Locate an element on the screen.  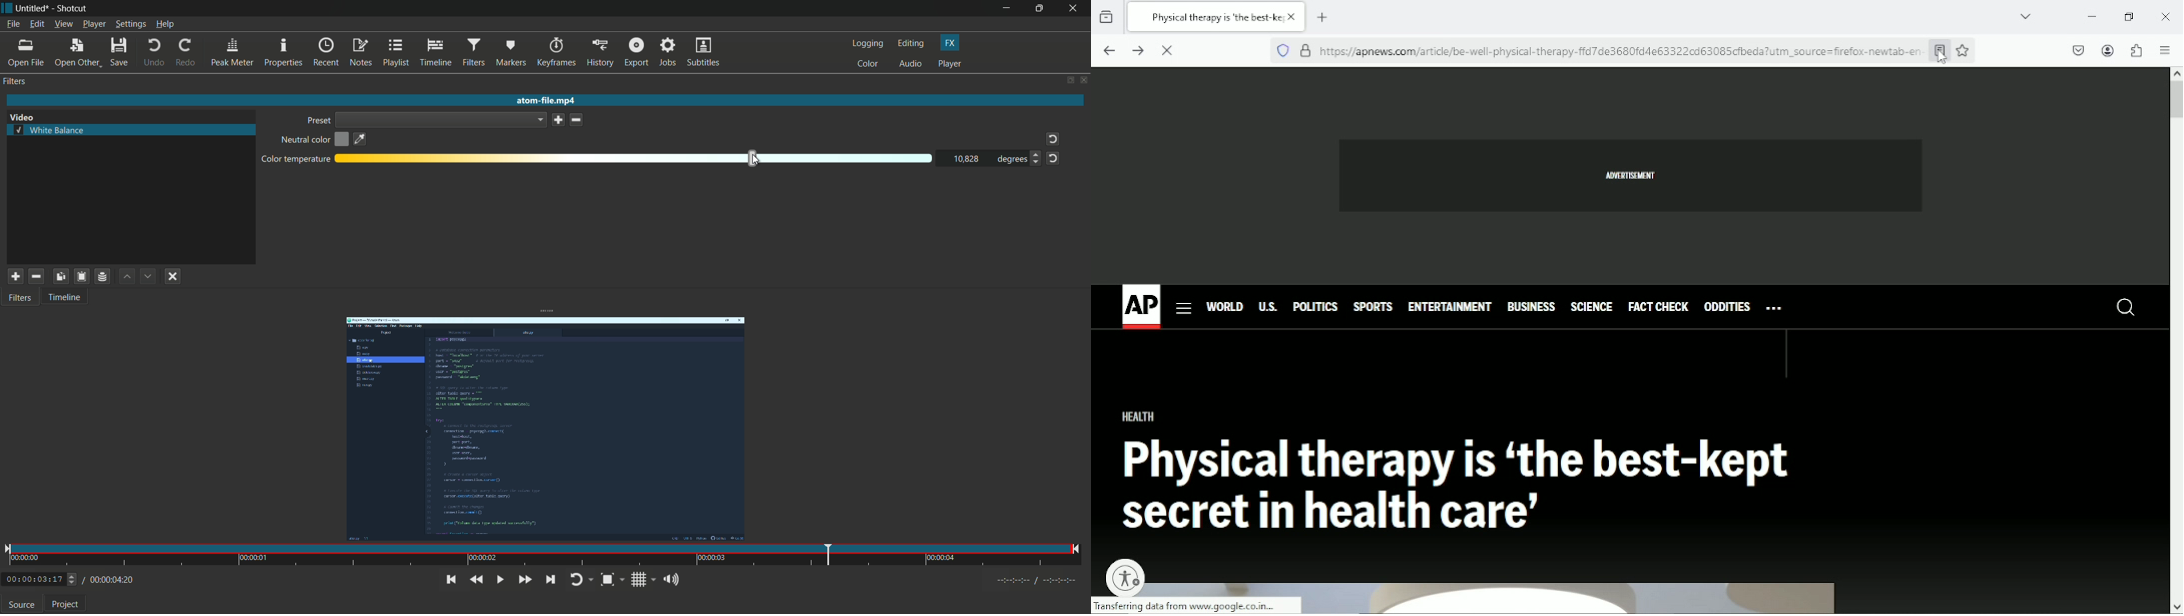
logging is located at coordinates (869, 44).